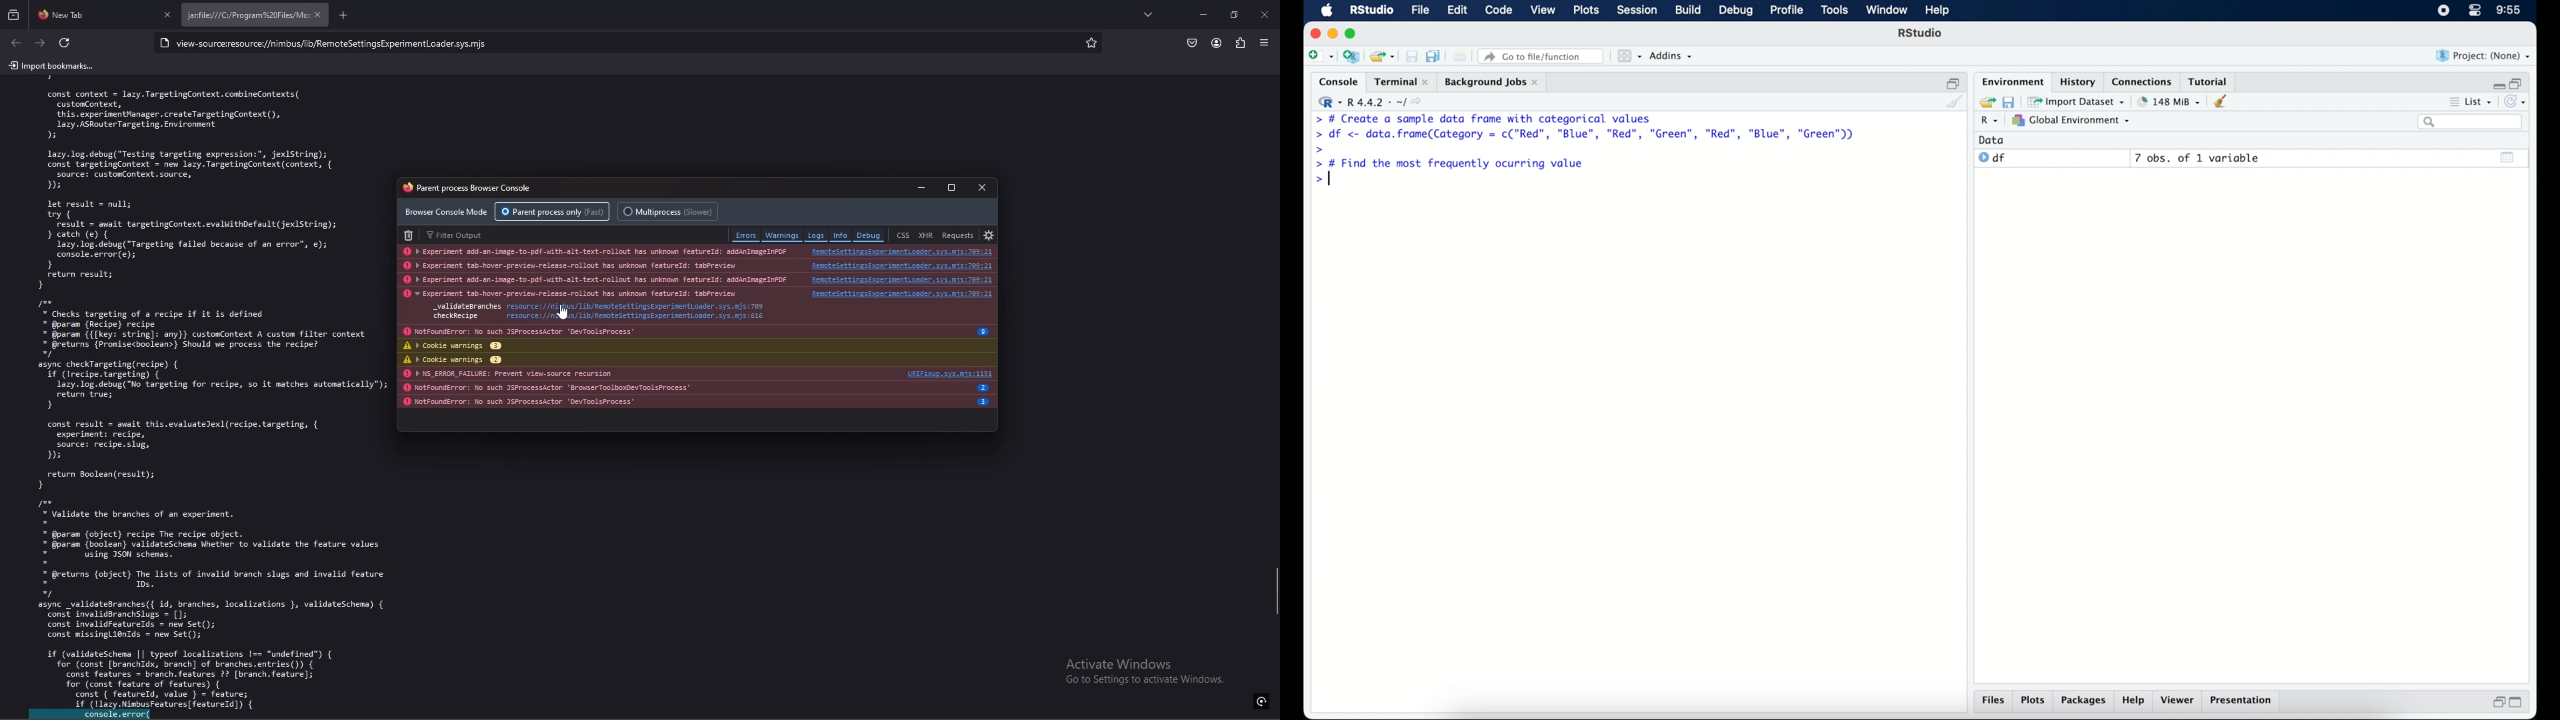 Image resolution: width=2576 pixels, height=728 pixels. I want to click on log, so click(594, 252).